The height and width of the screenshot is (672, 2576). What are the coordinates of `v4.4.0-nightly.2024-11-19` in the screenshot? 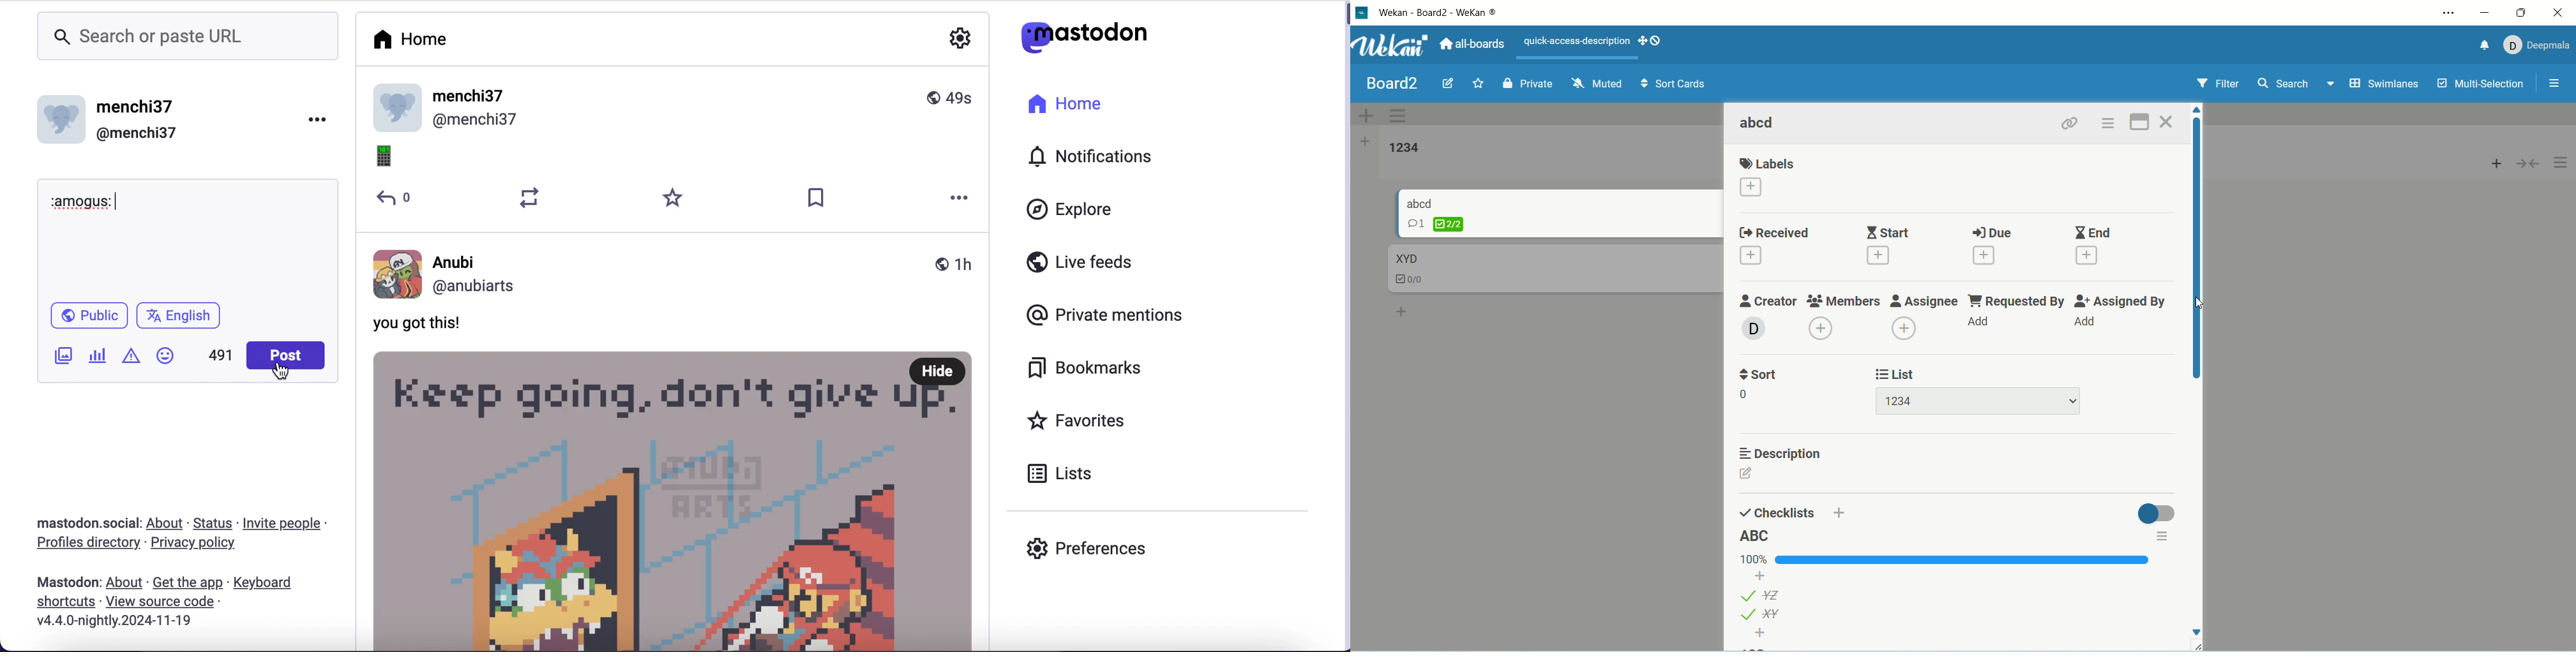 It's located at (114, 623).